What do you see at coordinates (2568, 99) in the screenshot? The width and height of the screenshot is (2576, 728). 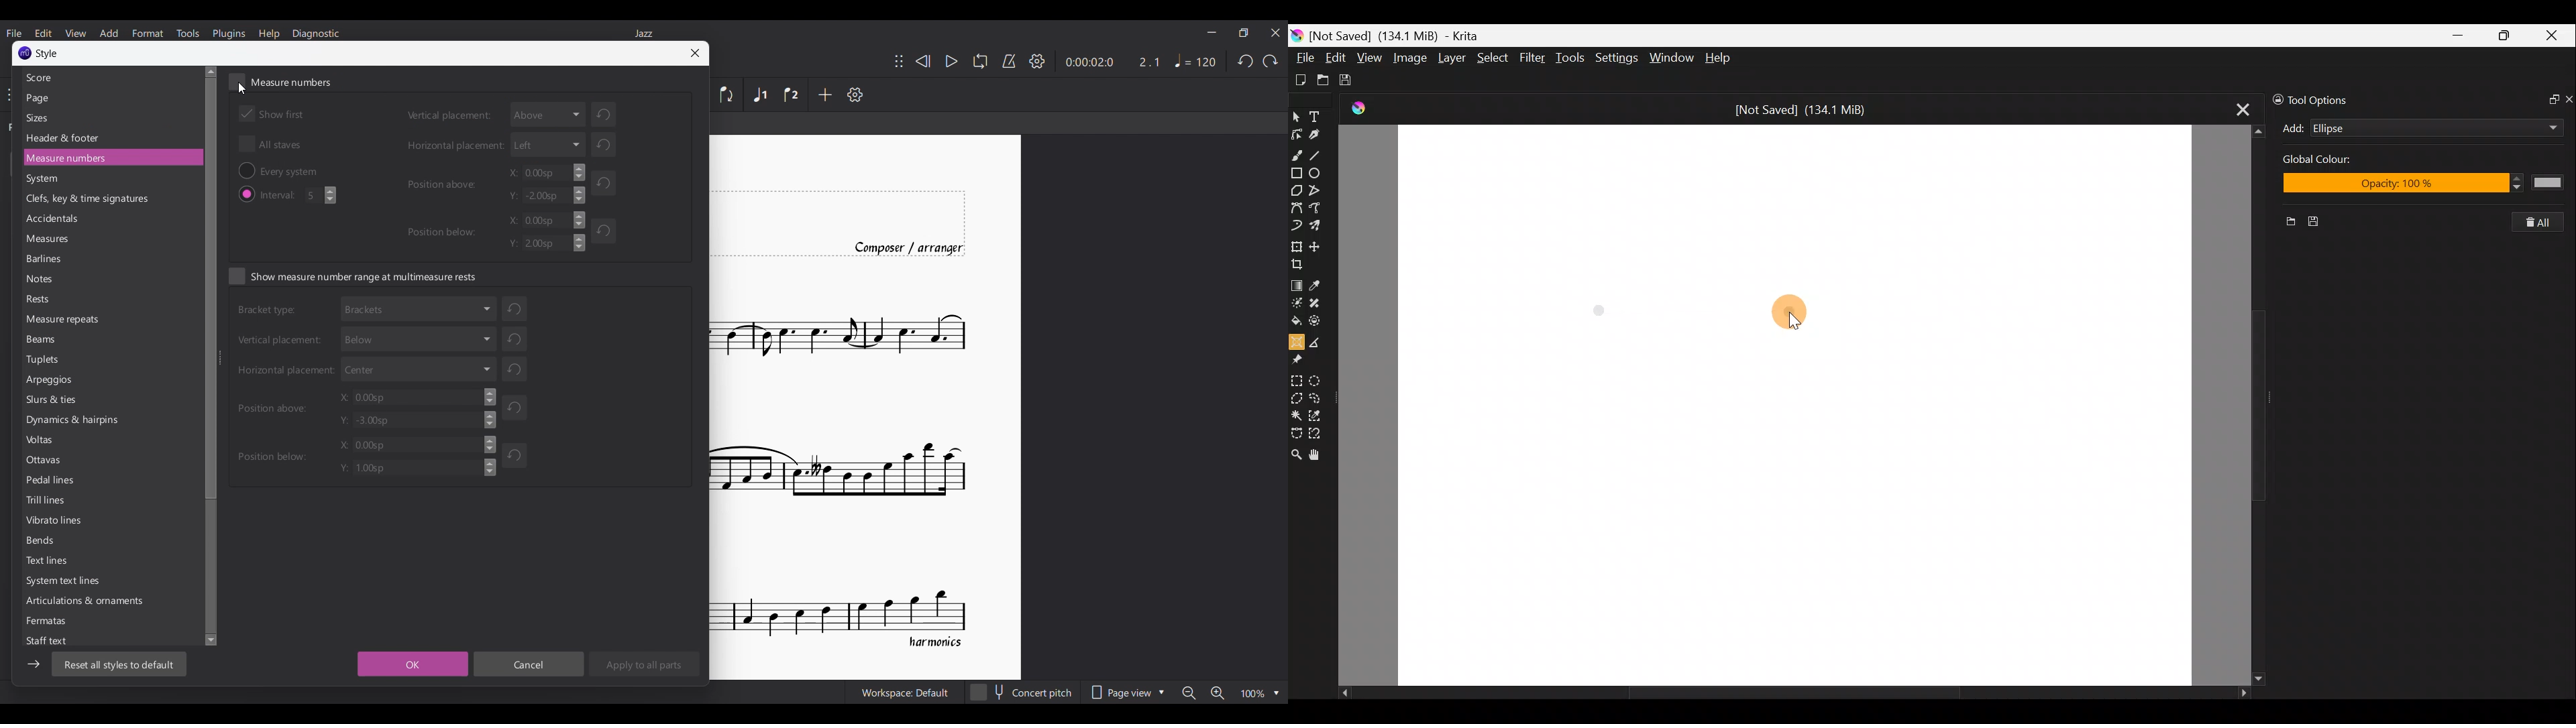 I see `Close docker` at bounding box center [2568, 99].